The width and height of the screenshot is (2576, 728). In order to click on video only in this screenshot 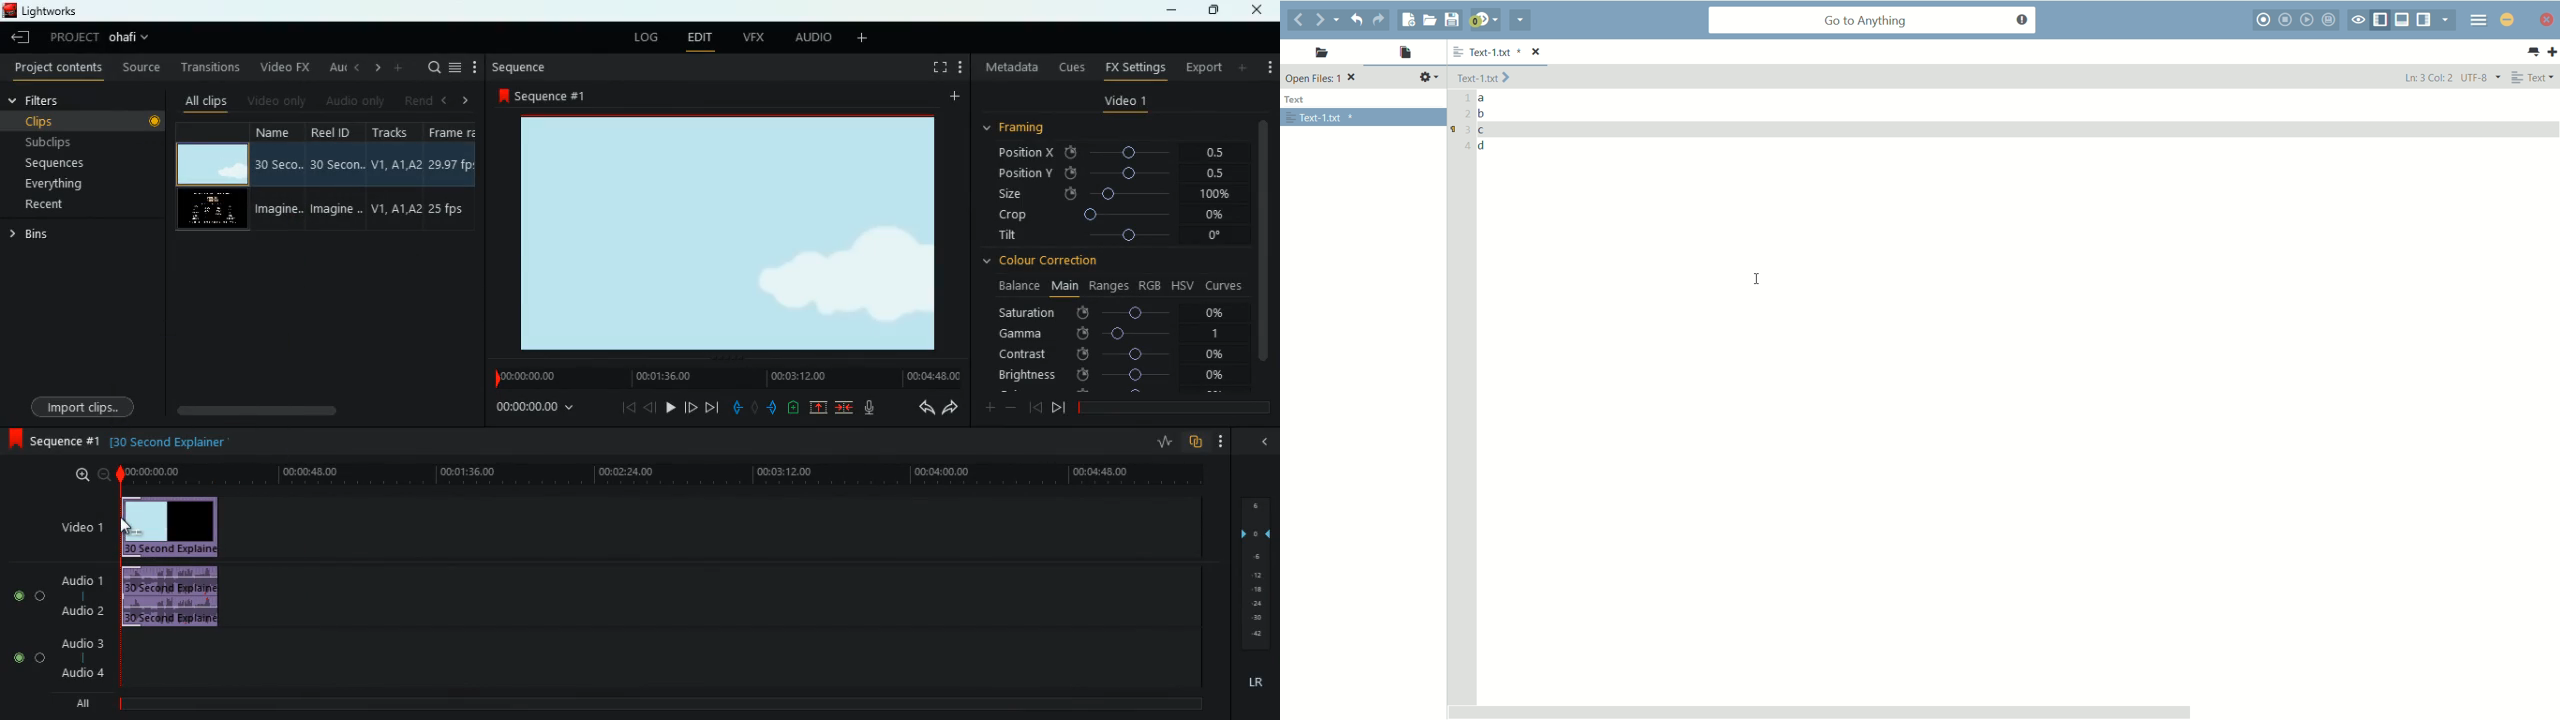, I will do `click(274, 101)`.